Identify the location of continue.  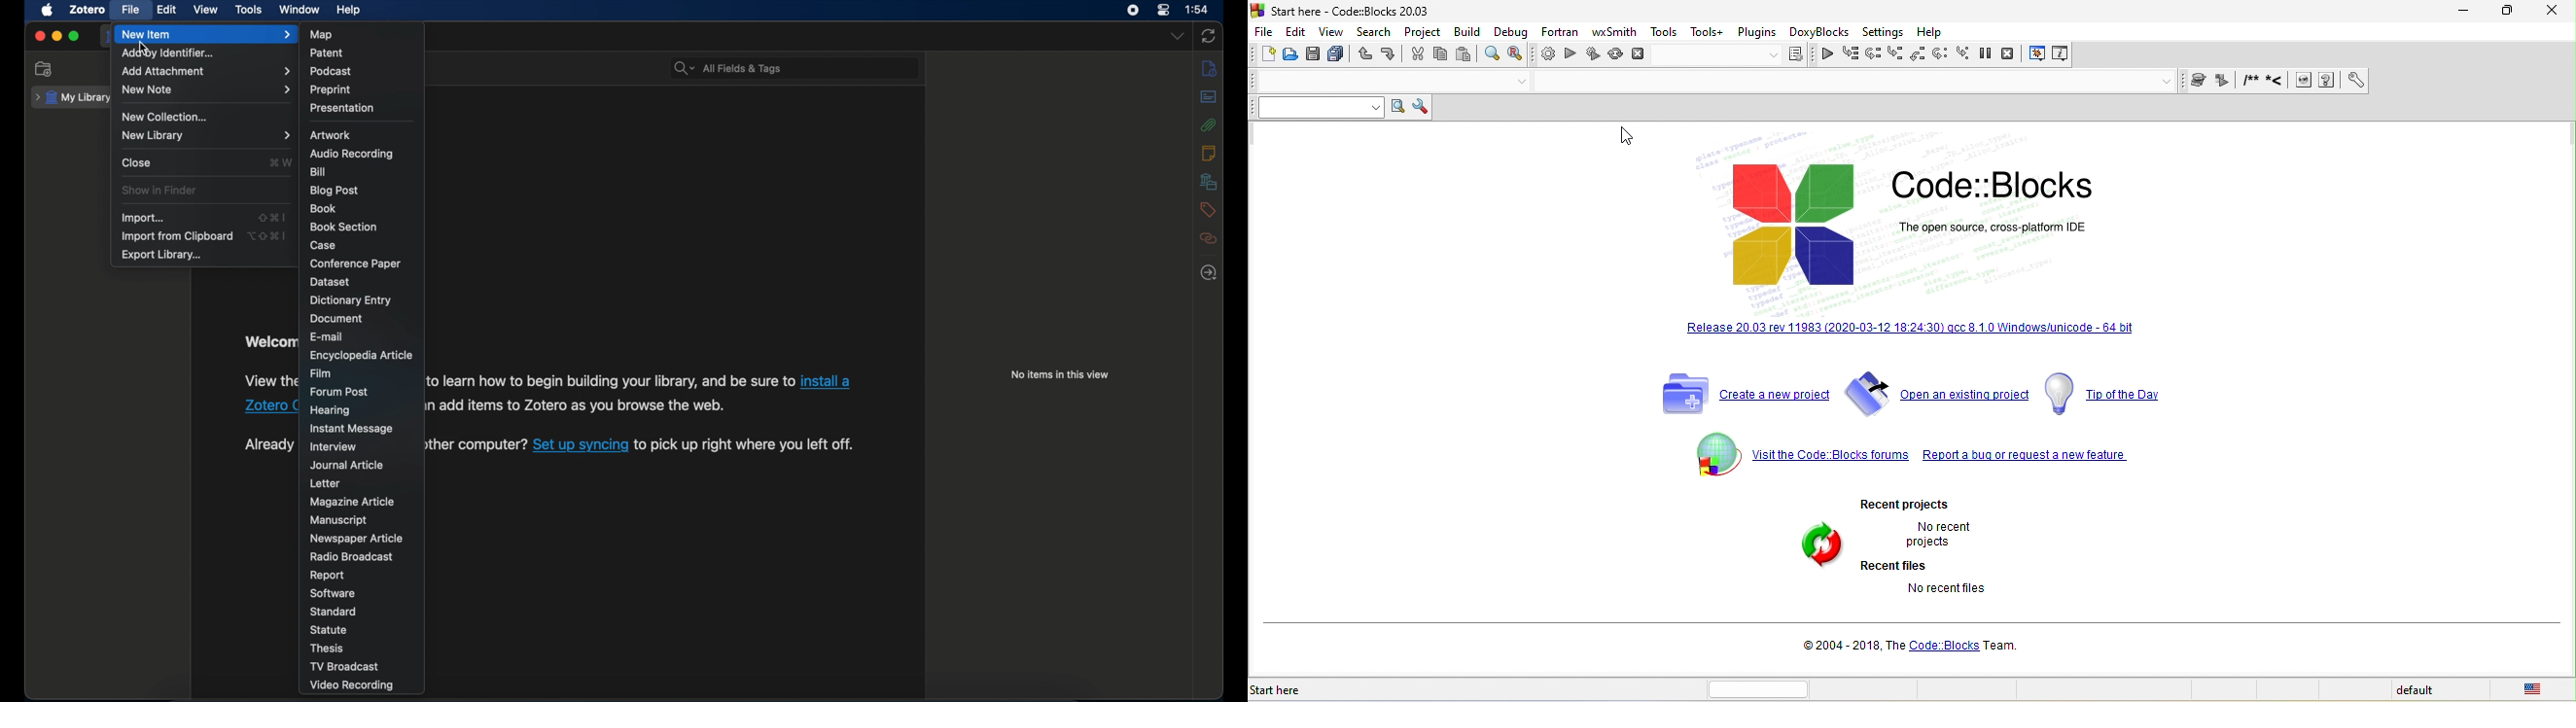
(1827, 57).